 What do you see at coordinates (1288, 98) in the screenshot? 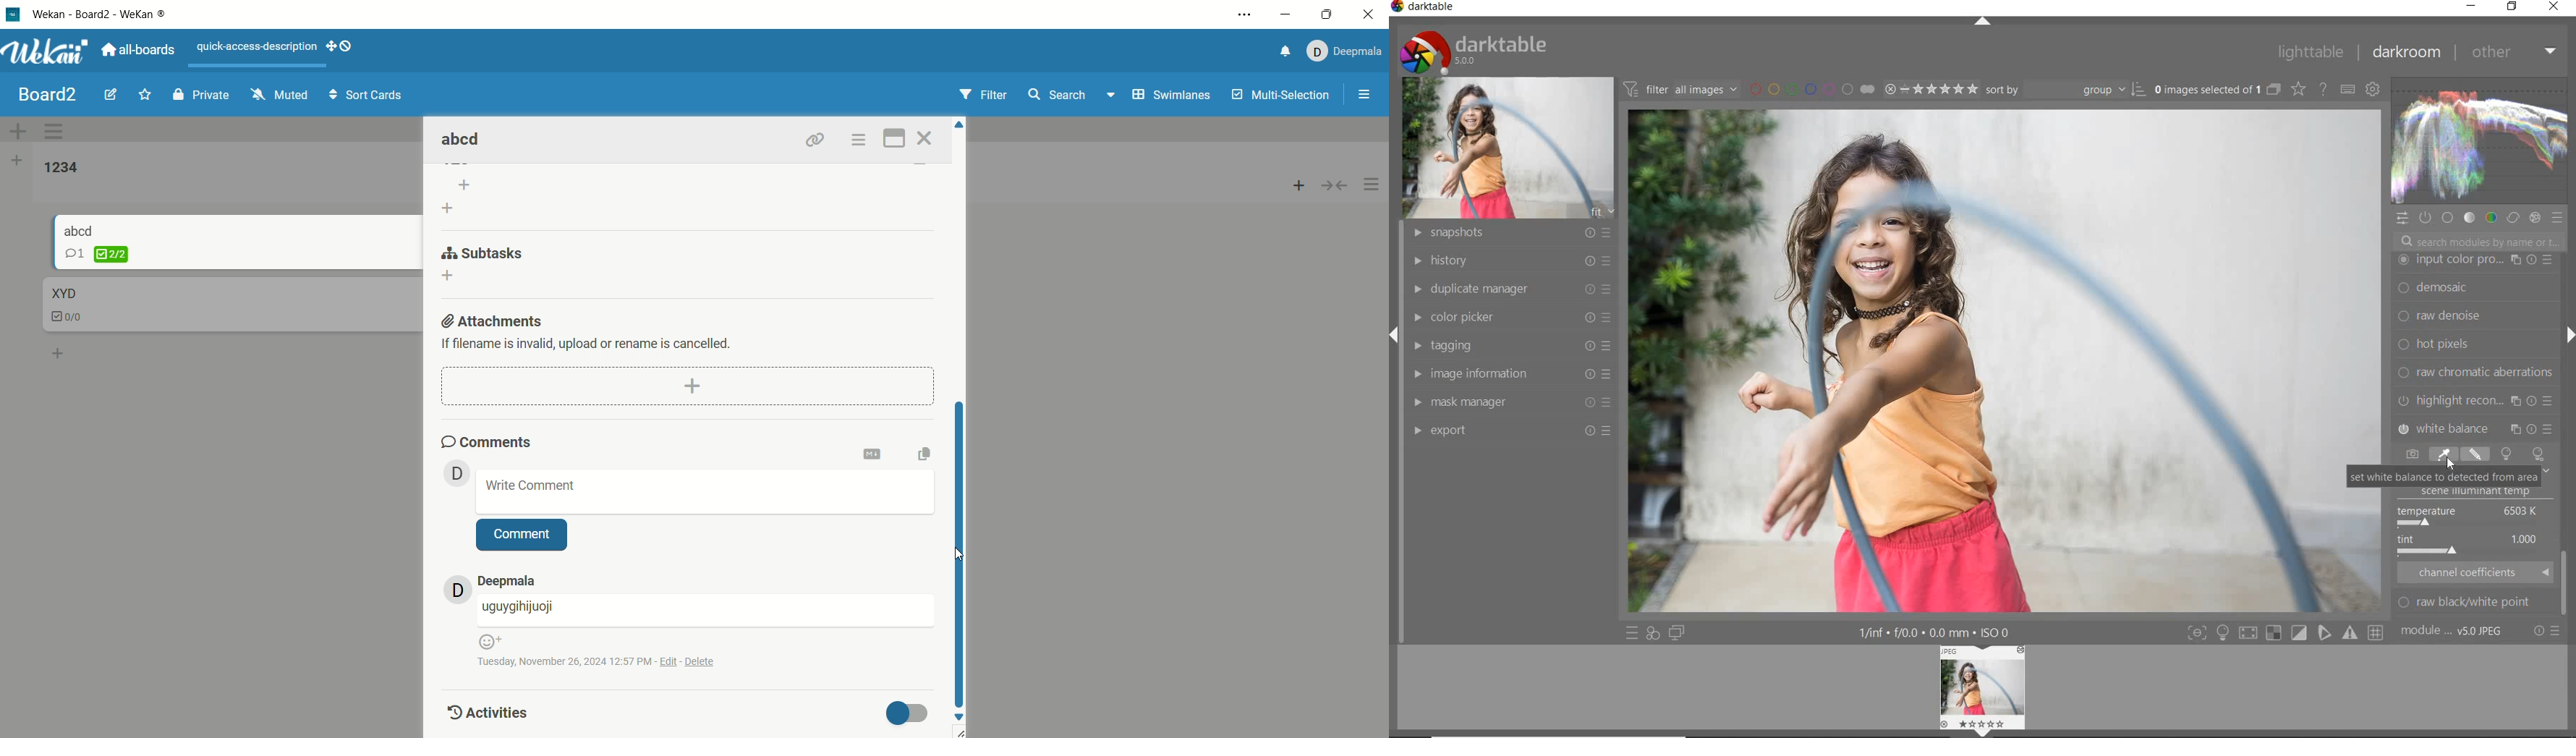
I see `multi-selection` at bounding box center [1288, 98].